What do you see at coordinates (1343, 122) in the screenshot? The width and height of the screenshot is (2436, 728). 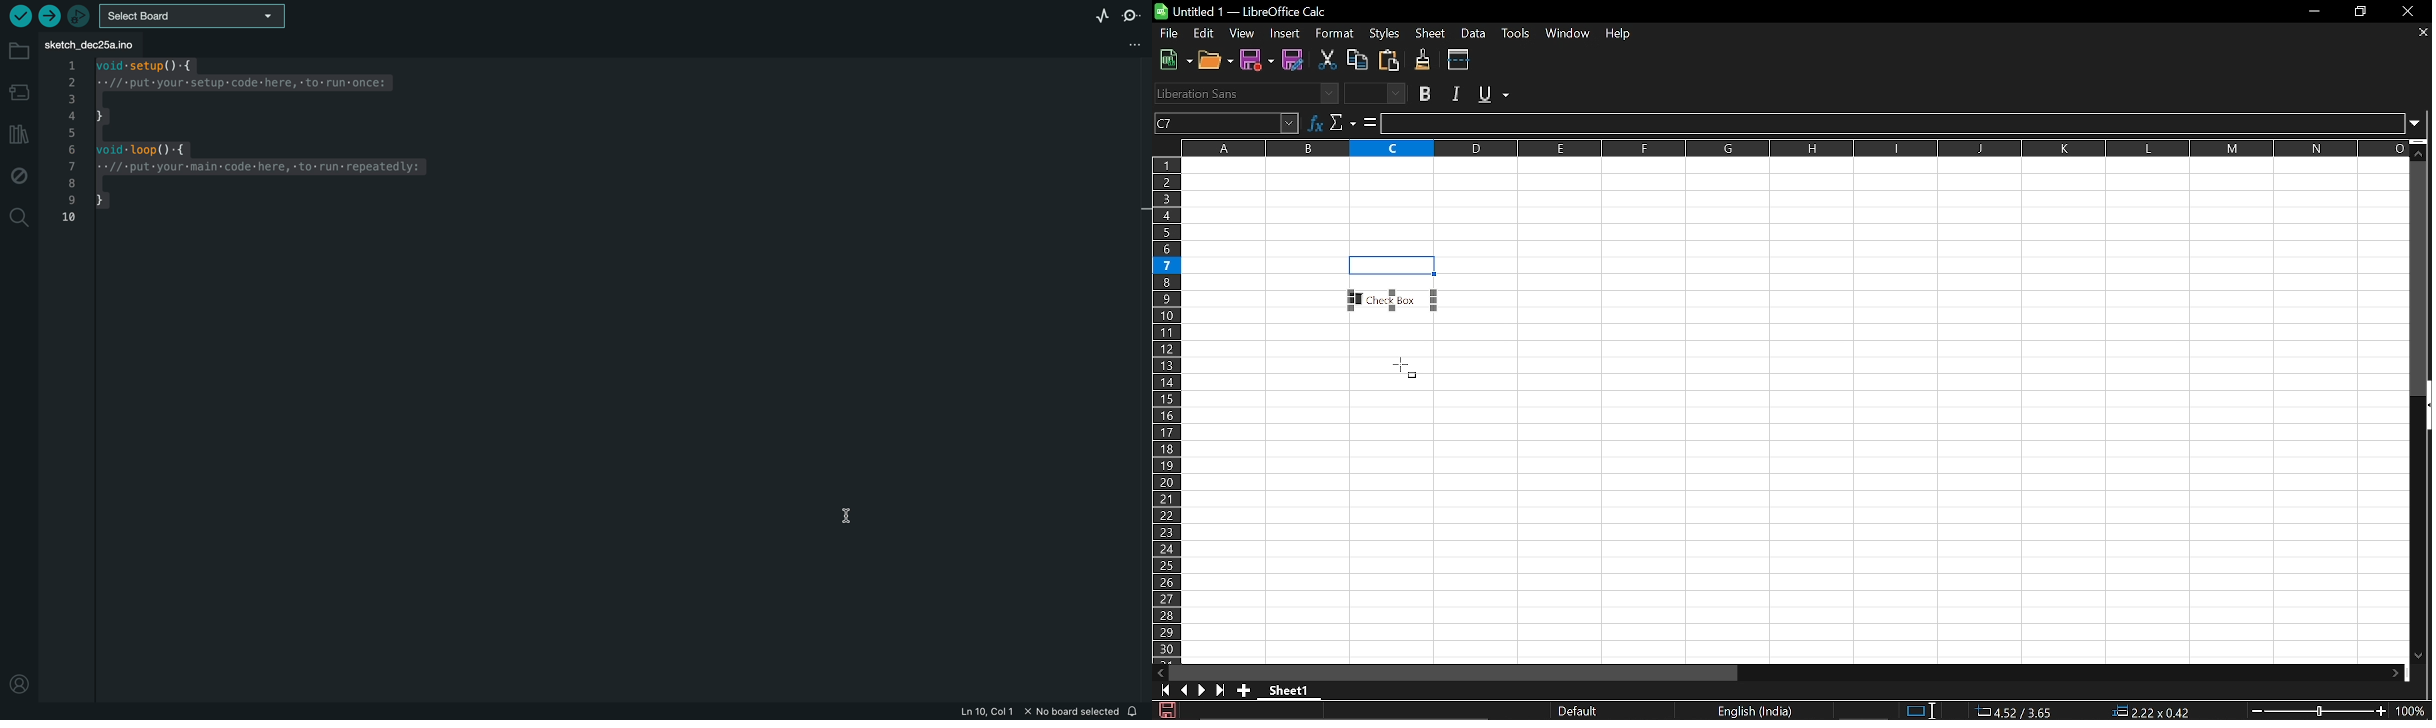 I see `Select function` at bounding box center [1343, 122].